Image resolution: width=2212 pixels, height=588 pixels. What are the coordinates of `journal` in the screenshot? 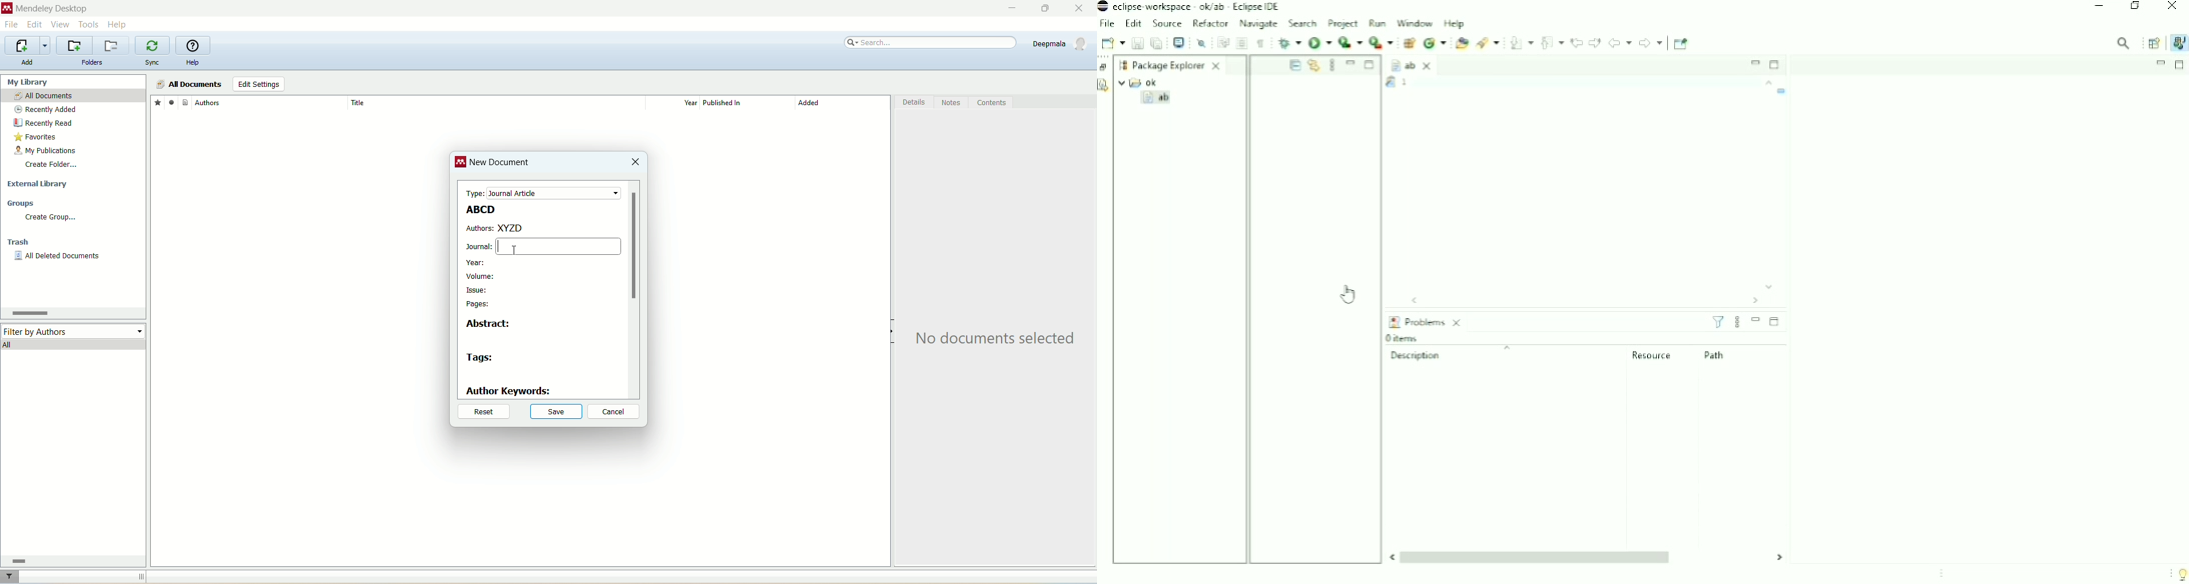 It's located at (474, 247).